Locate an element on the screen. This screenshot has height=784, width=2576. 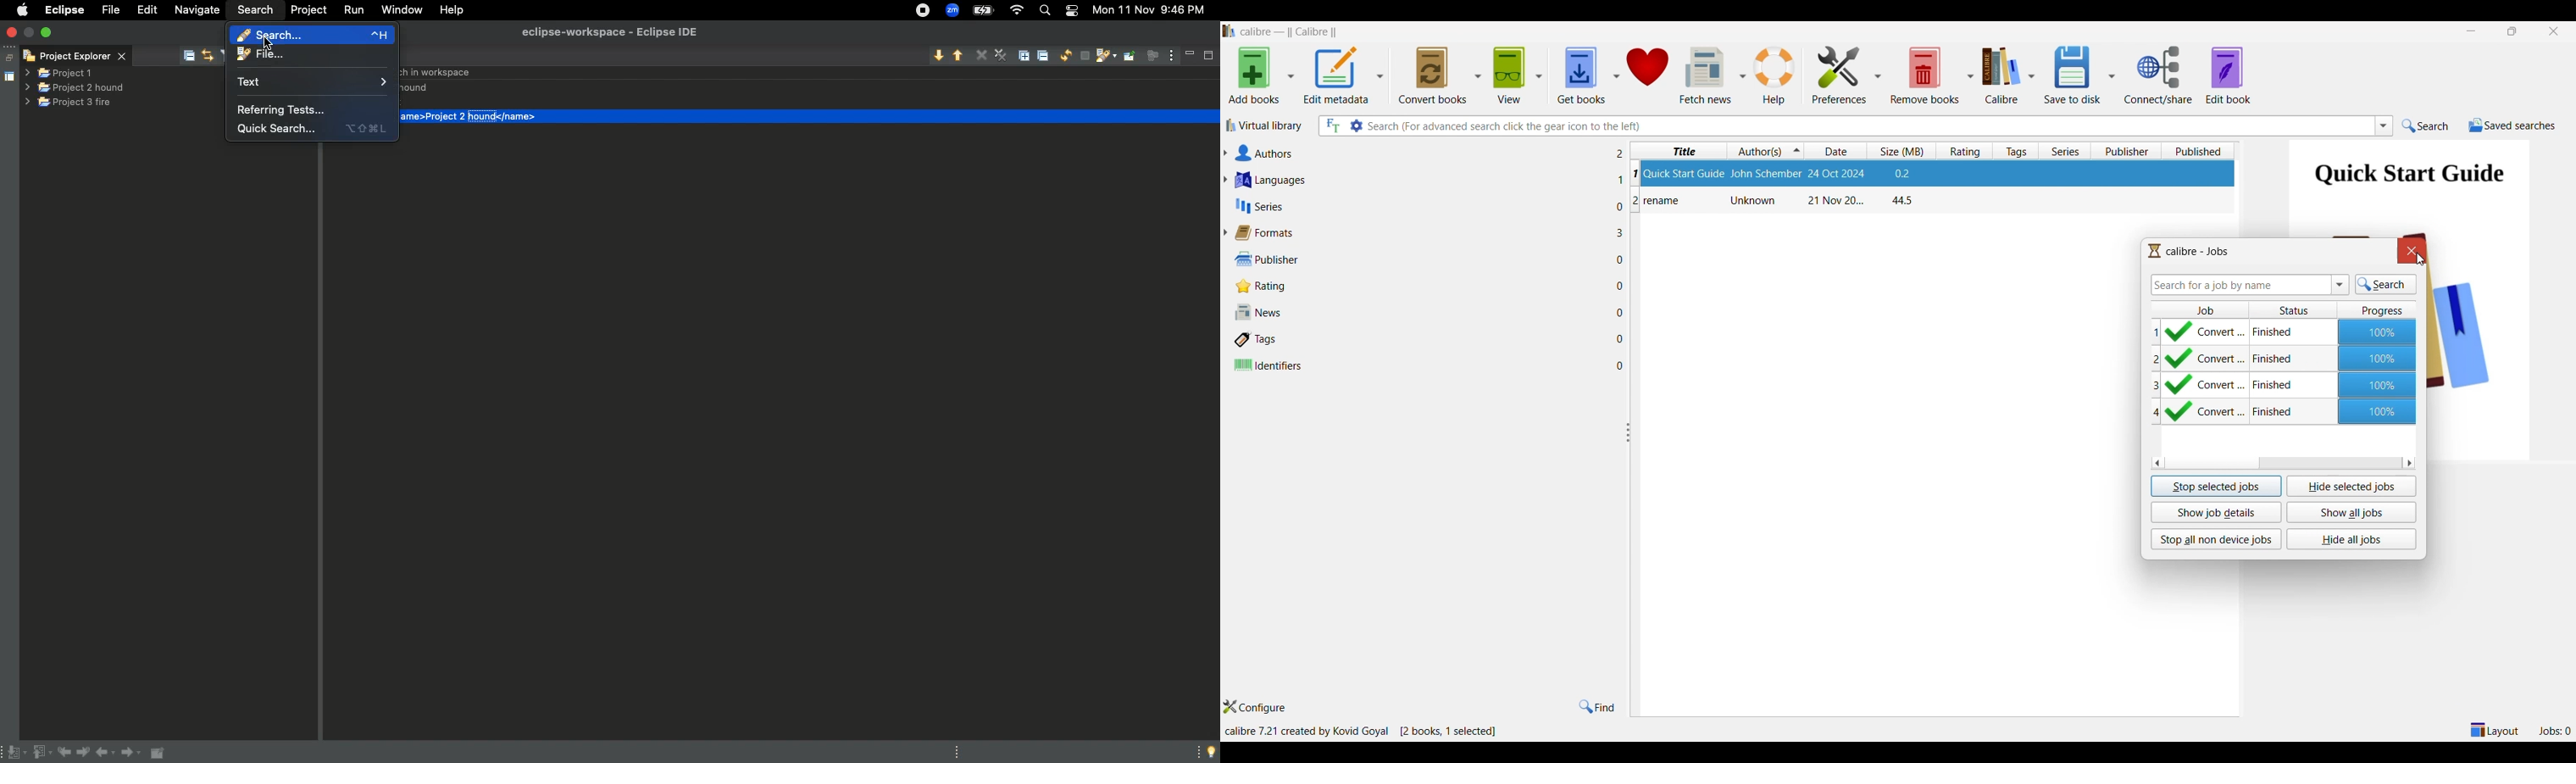
Recording is located at coordinates (921, 12).